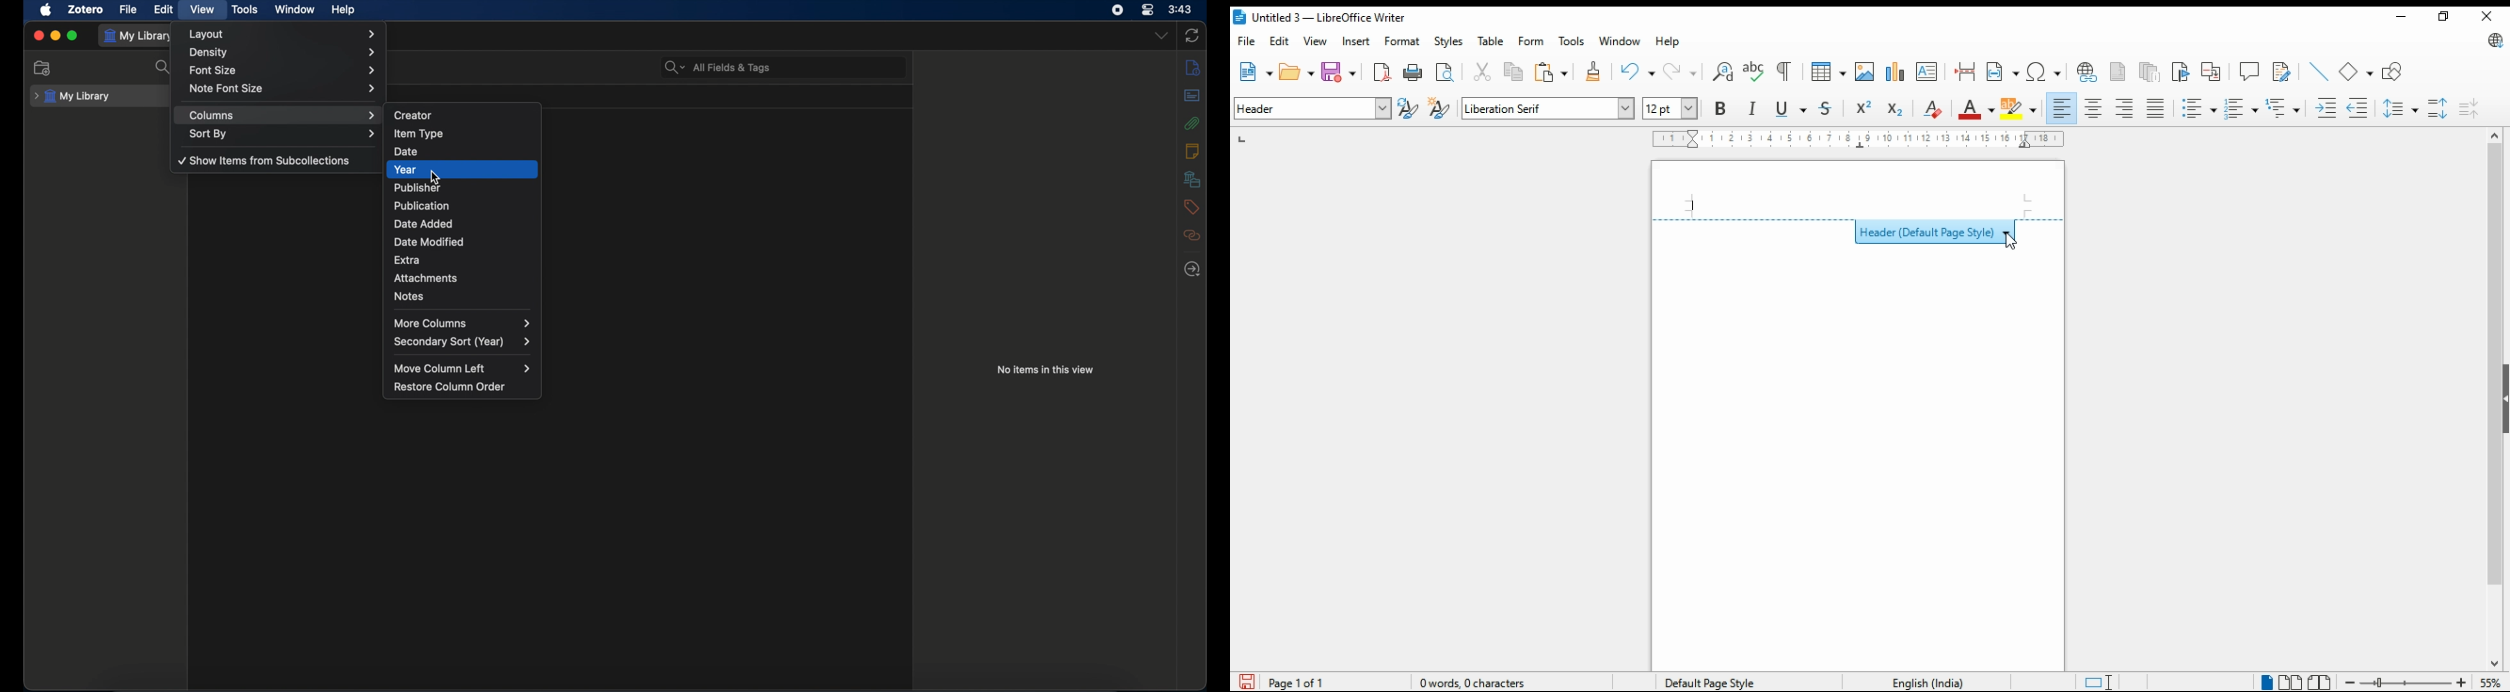 The image size is (2520, 700). I want to click on decrease paragraph spacing, so click(2469, 108).